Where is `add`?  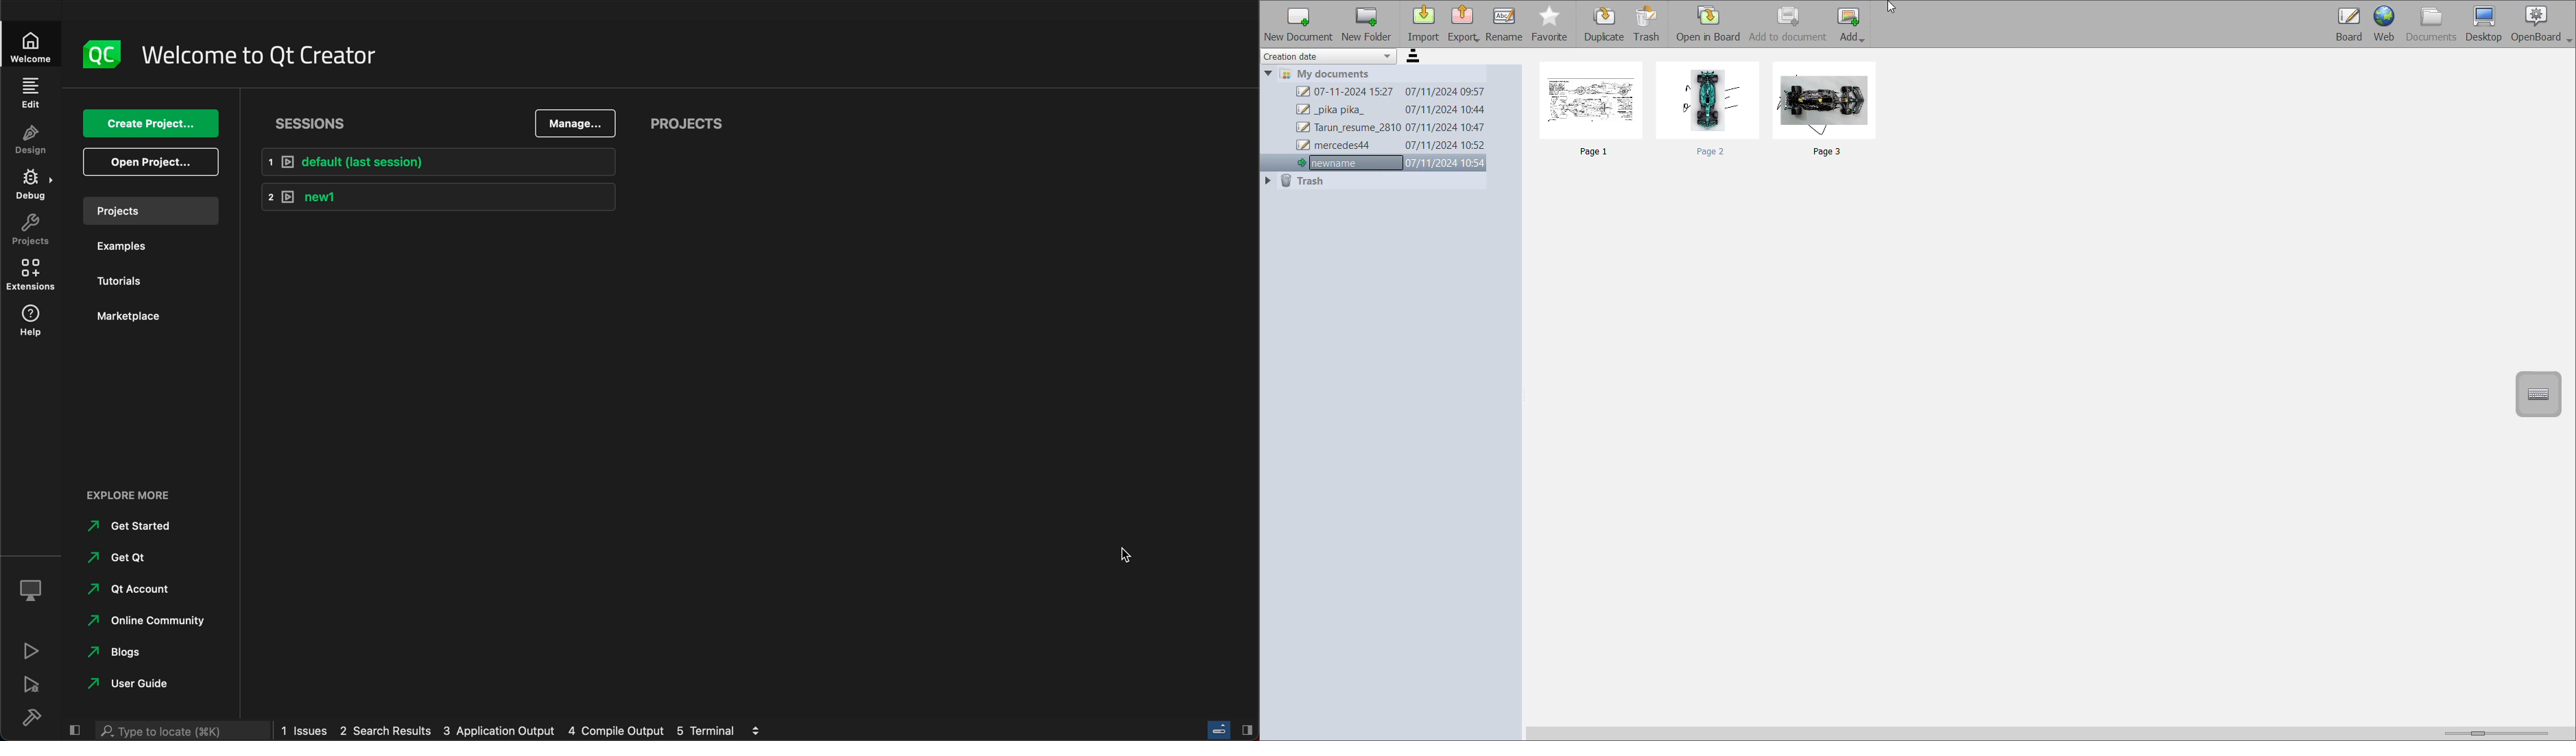
add is located at coordinates (1852, 25).